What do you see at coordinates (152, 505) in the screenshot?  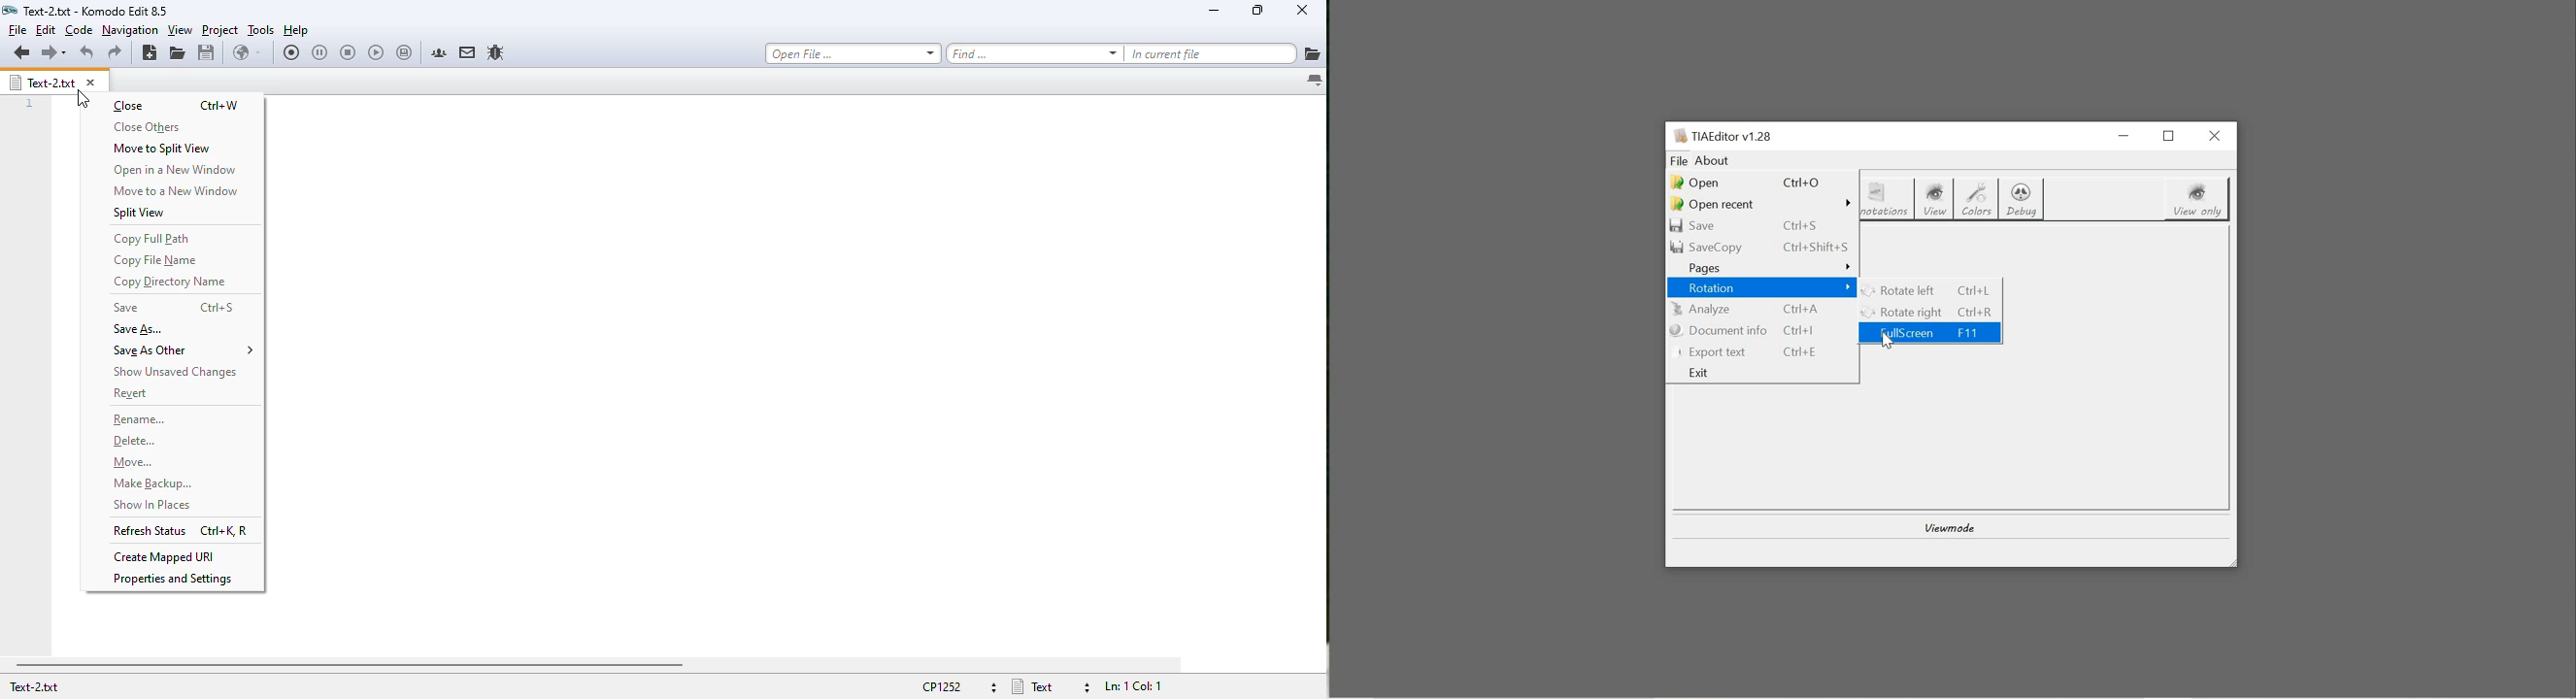 I see `show in places` at bounding box center [152, 505].